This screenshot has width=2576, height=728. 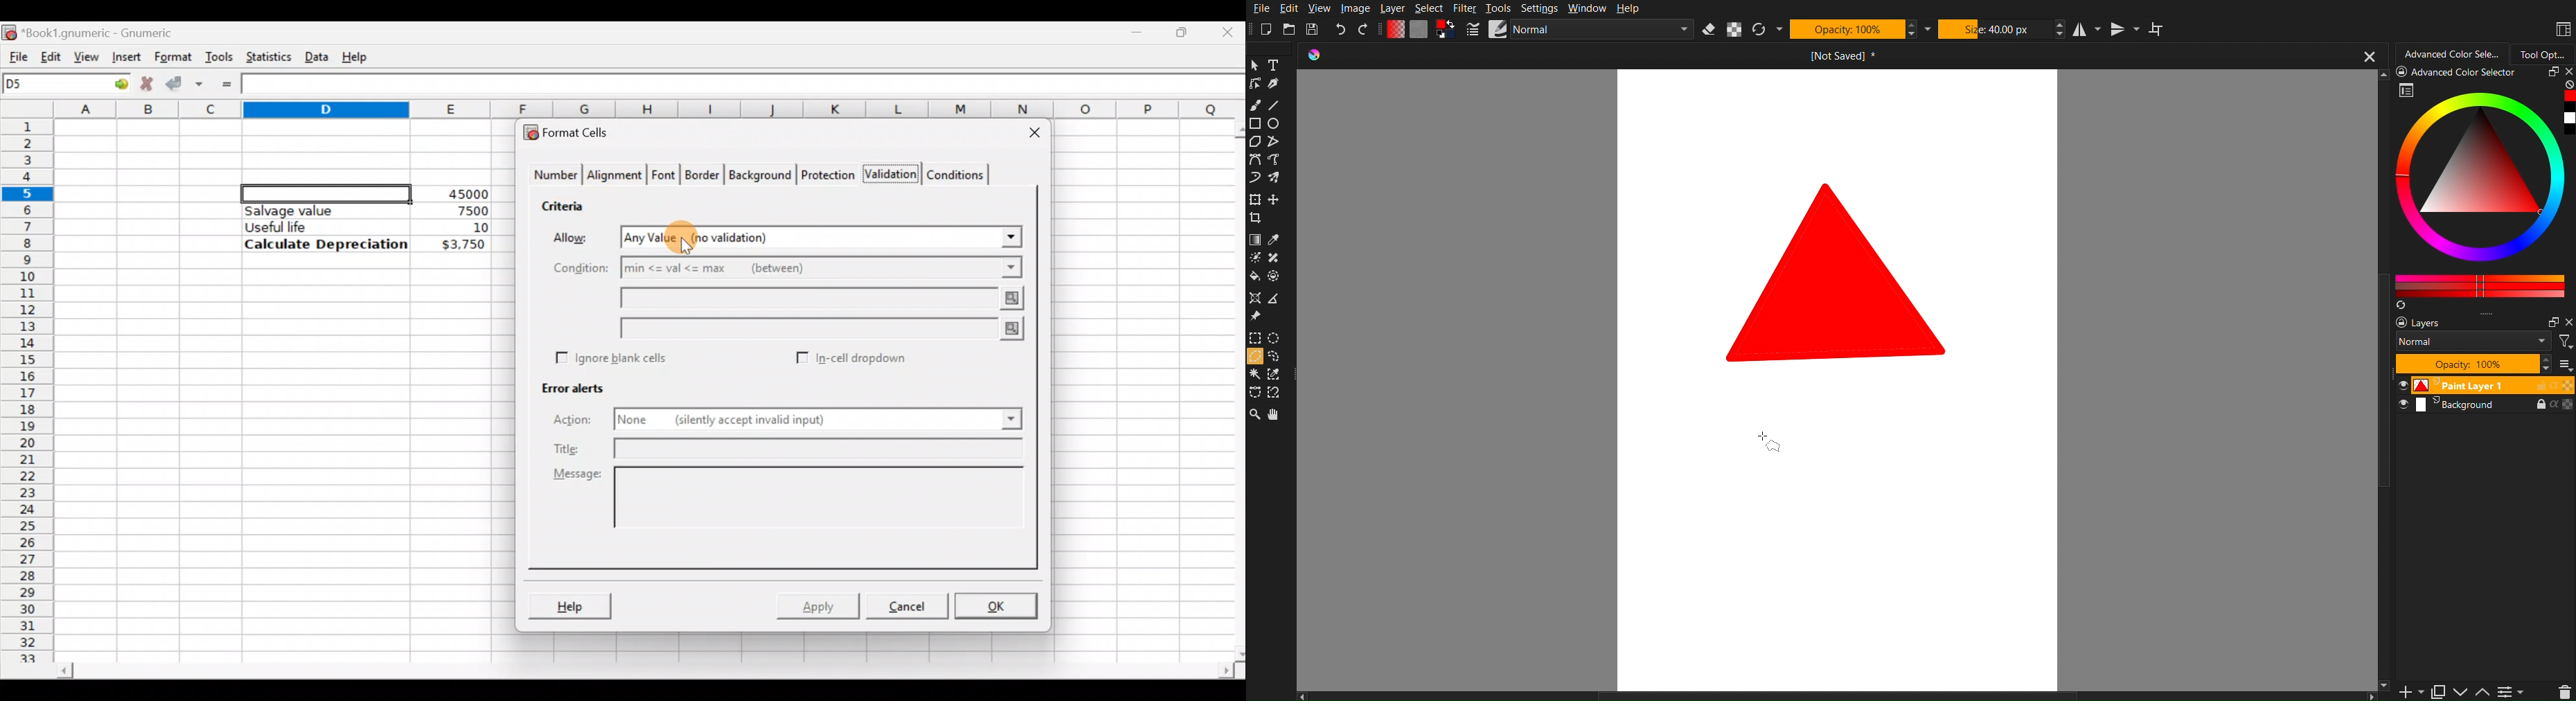 I want to click on Vertical Scrollbar, so click(x=2385, y=553).